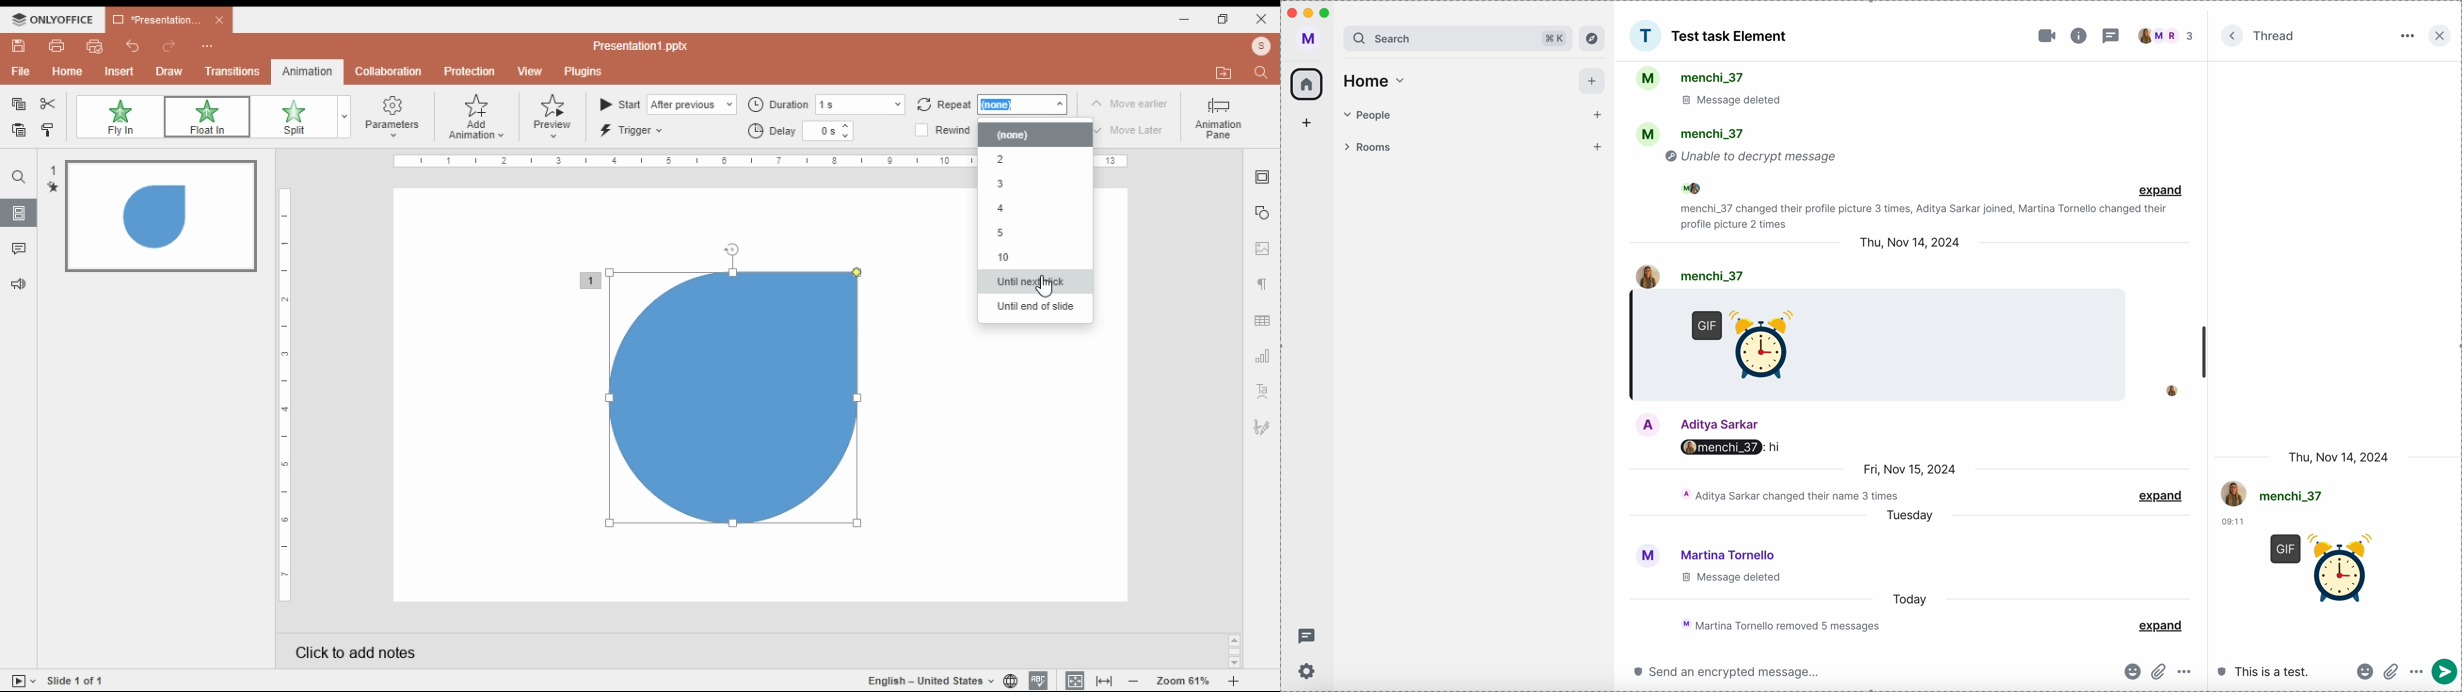  Describe the element at coordinates (1035, 185) in the screenshot. I see `3` at that location.